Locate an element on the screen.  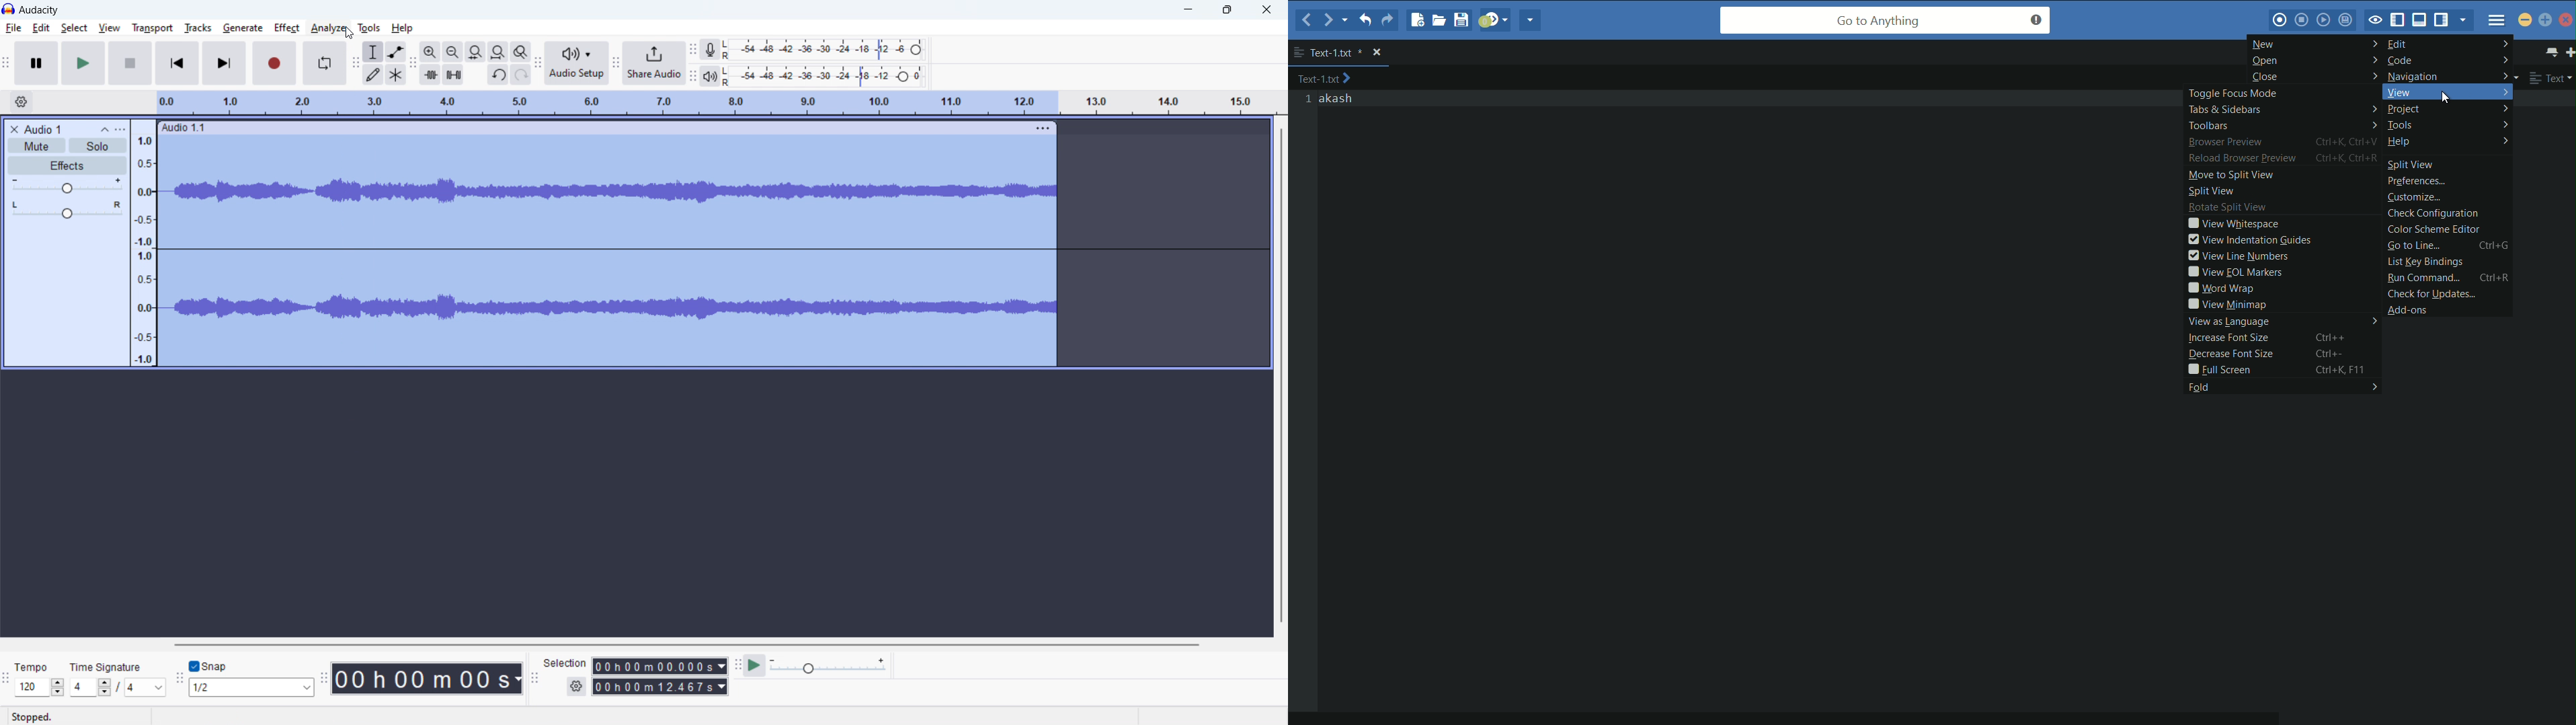
vertical toolbar is located at coordinates (1280, 376).